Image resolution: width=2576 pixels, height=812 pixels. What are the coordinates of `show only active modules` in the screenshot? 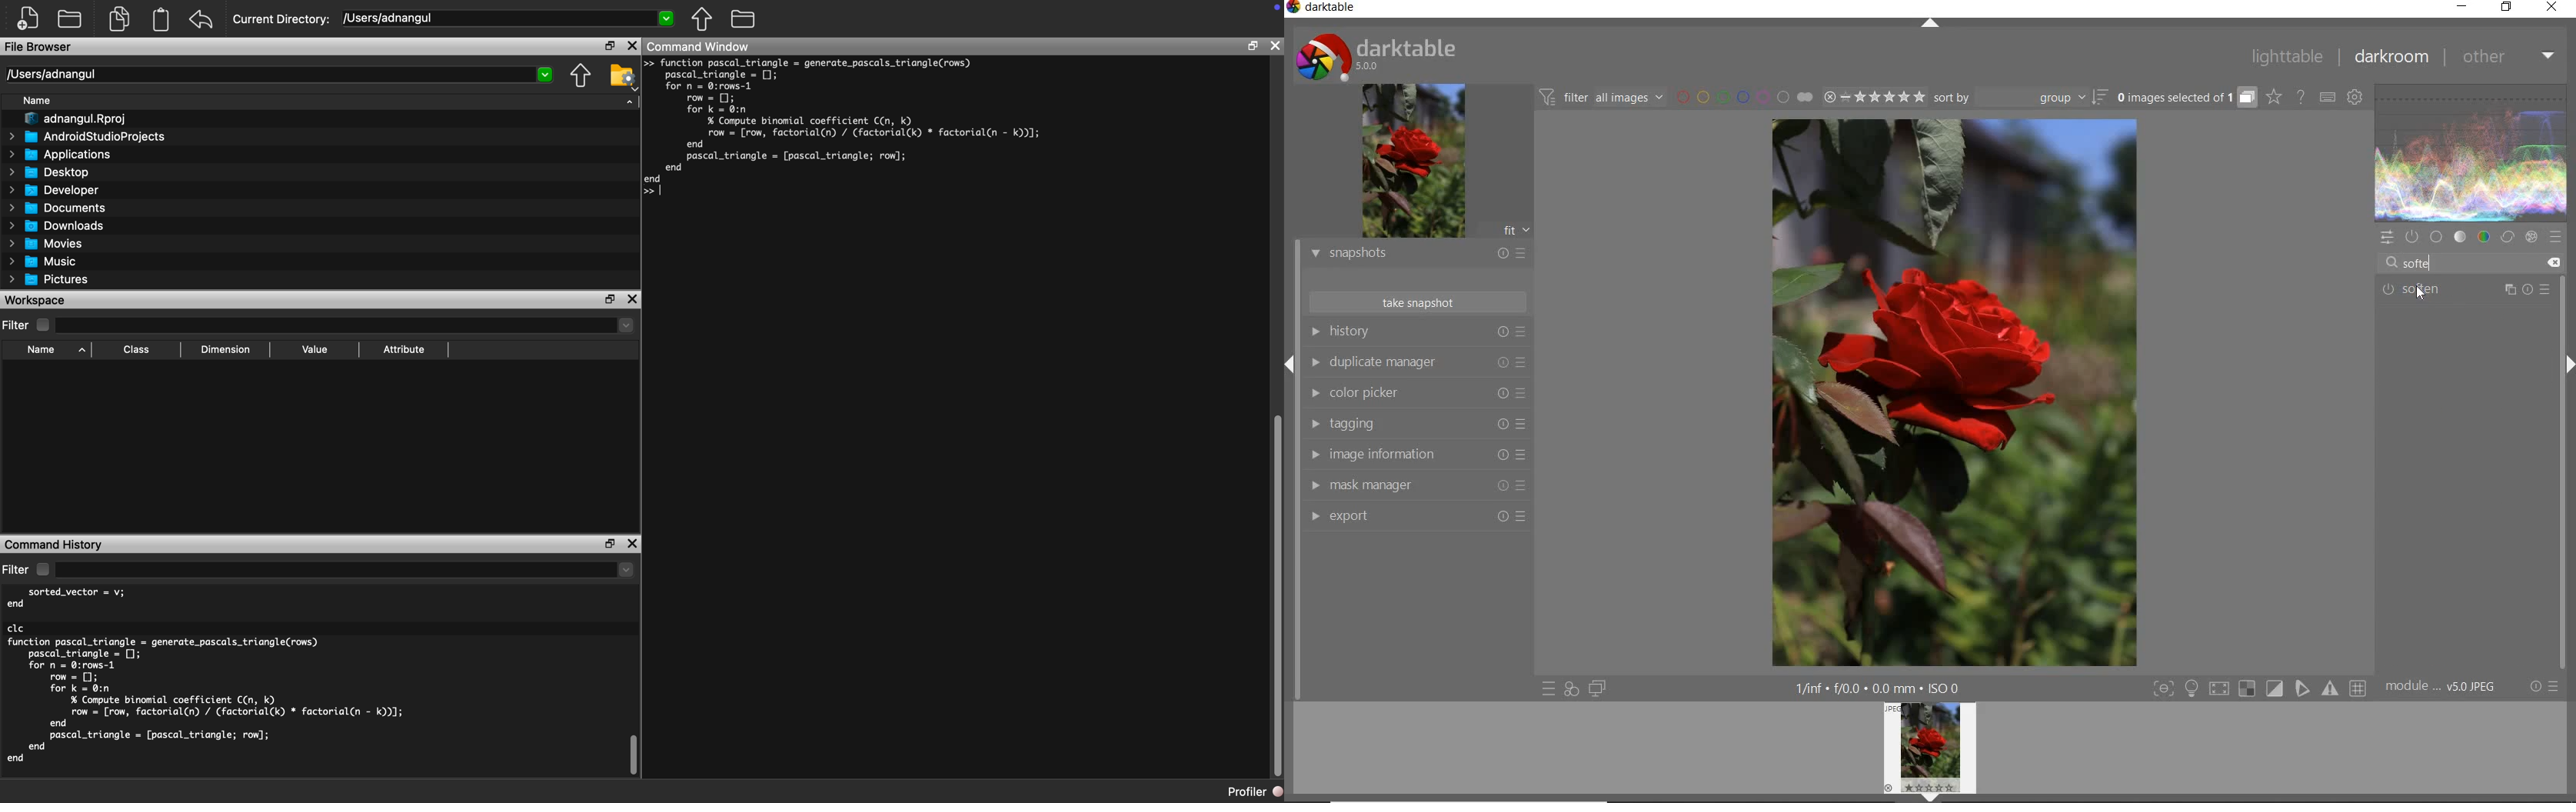 It's located at (2411, 235).